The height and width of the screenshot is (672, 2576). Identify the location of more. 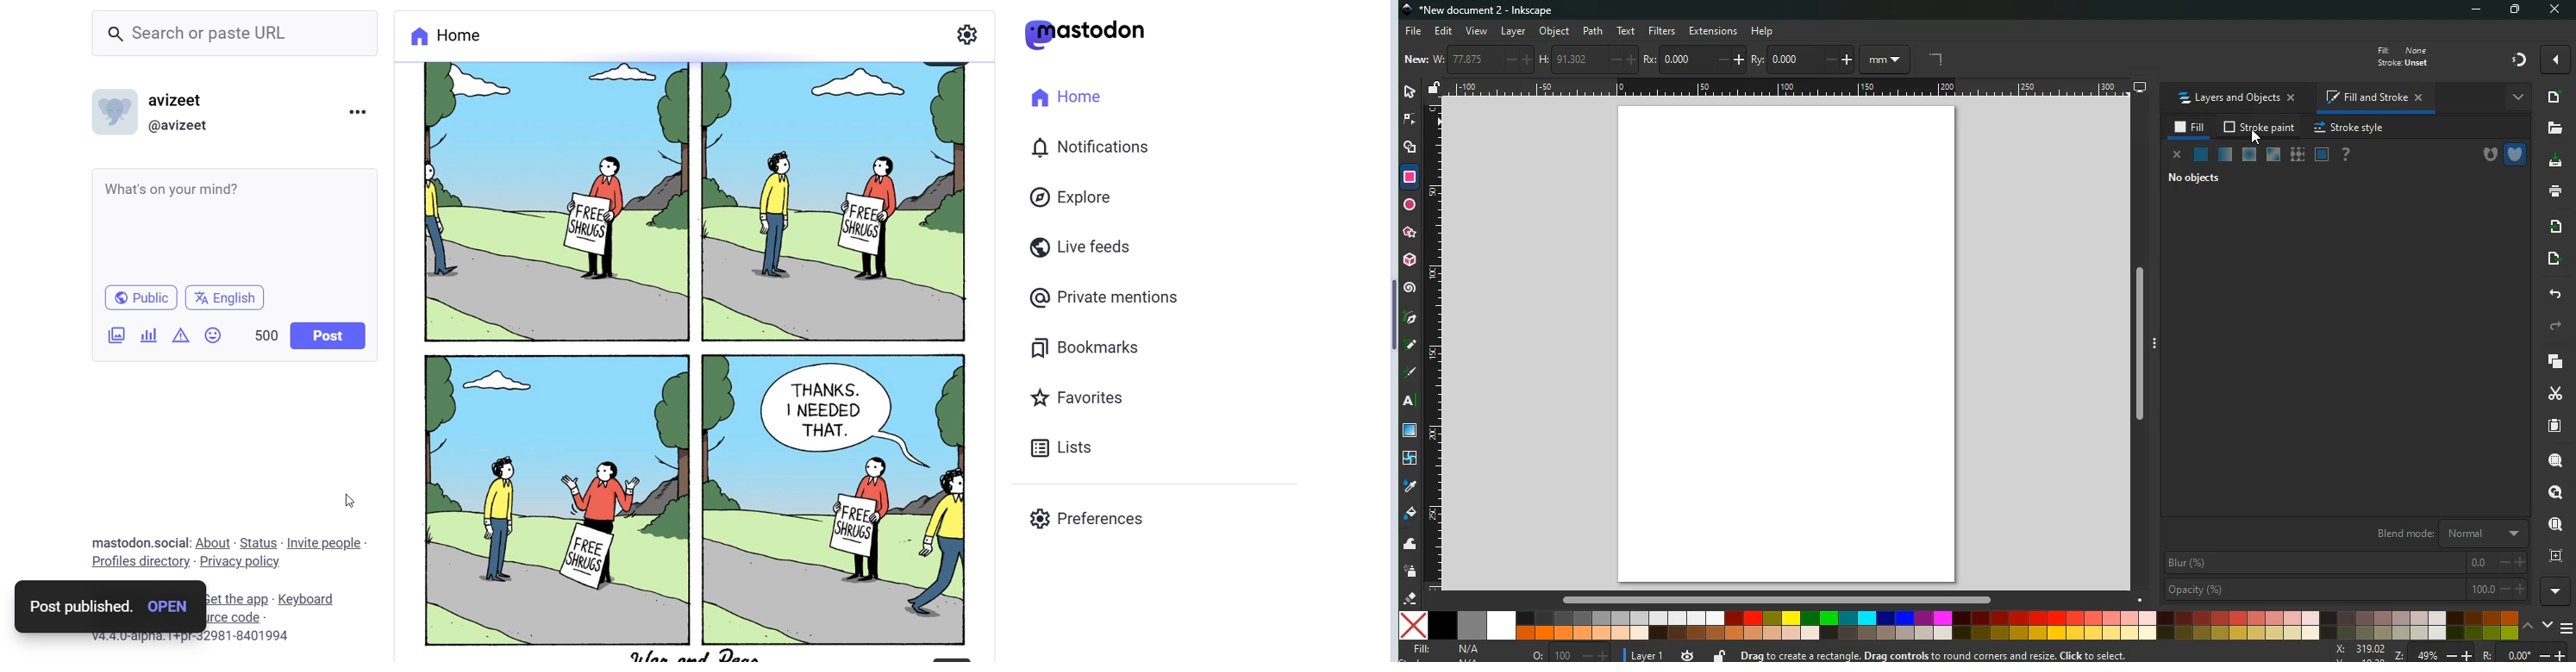
(2515, 98).